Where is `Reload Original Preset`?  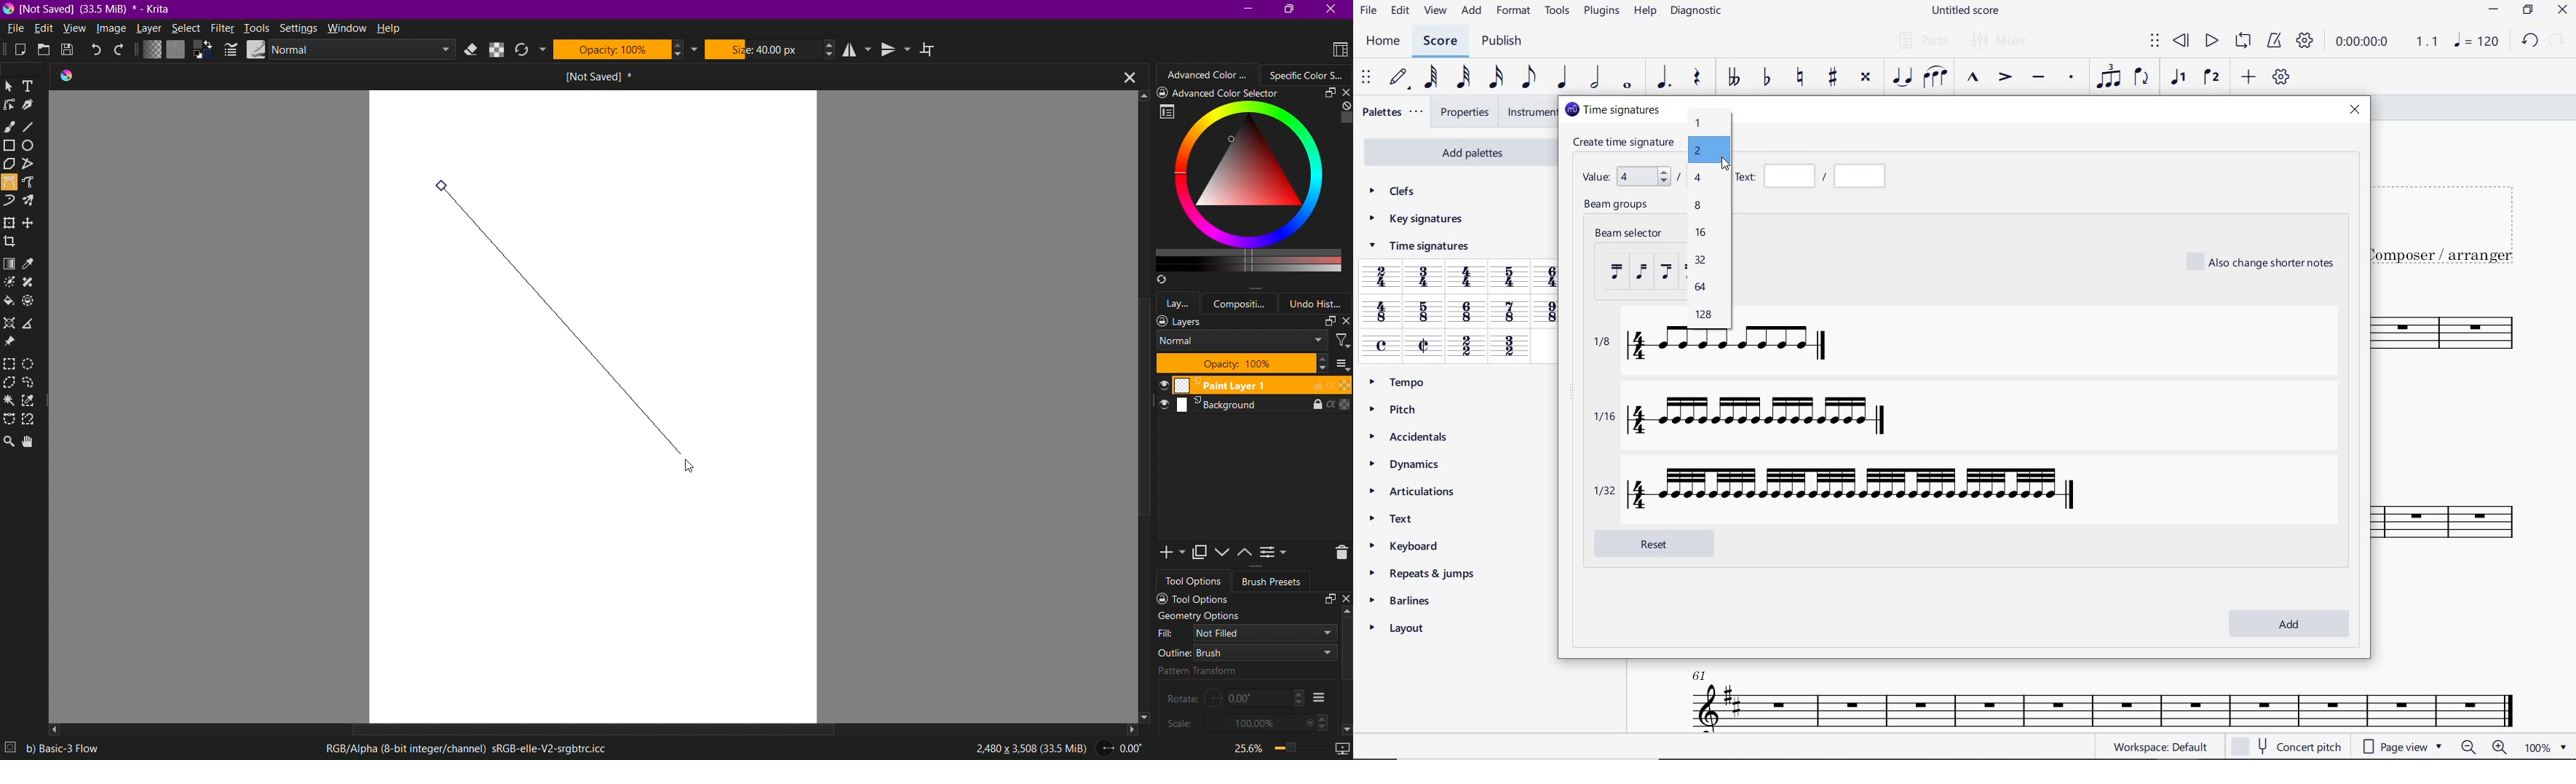 Reload Original Preset is located at coordinates (529, 51).